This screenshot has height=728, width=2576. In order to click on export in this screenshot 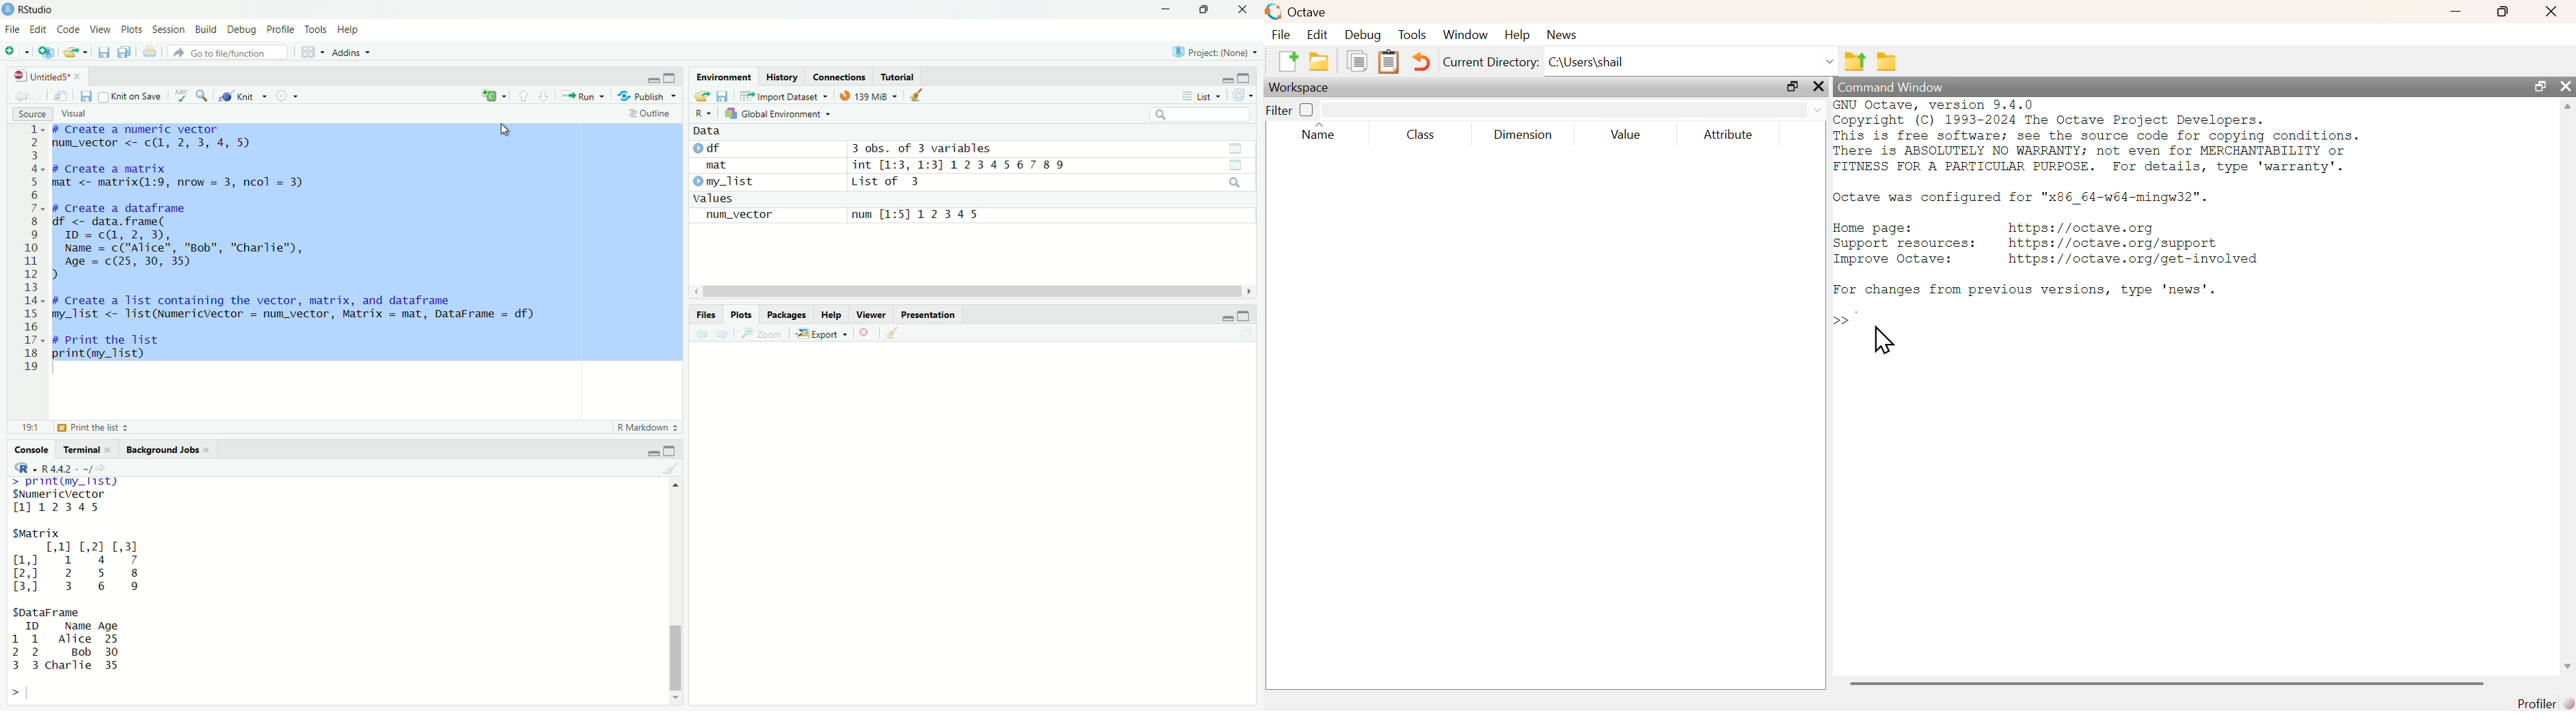, I will do `click(700, 97)`.